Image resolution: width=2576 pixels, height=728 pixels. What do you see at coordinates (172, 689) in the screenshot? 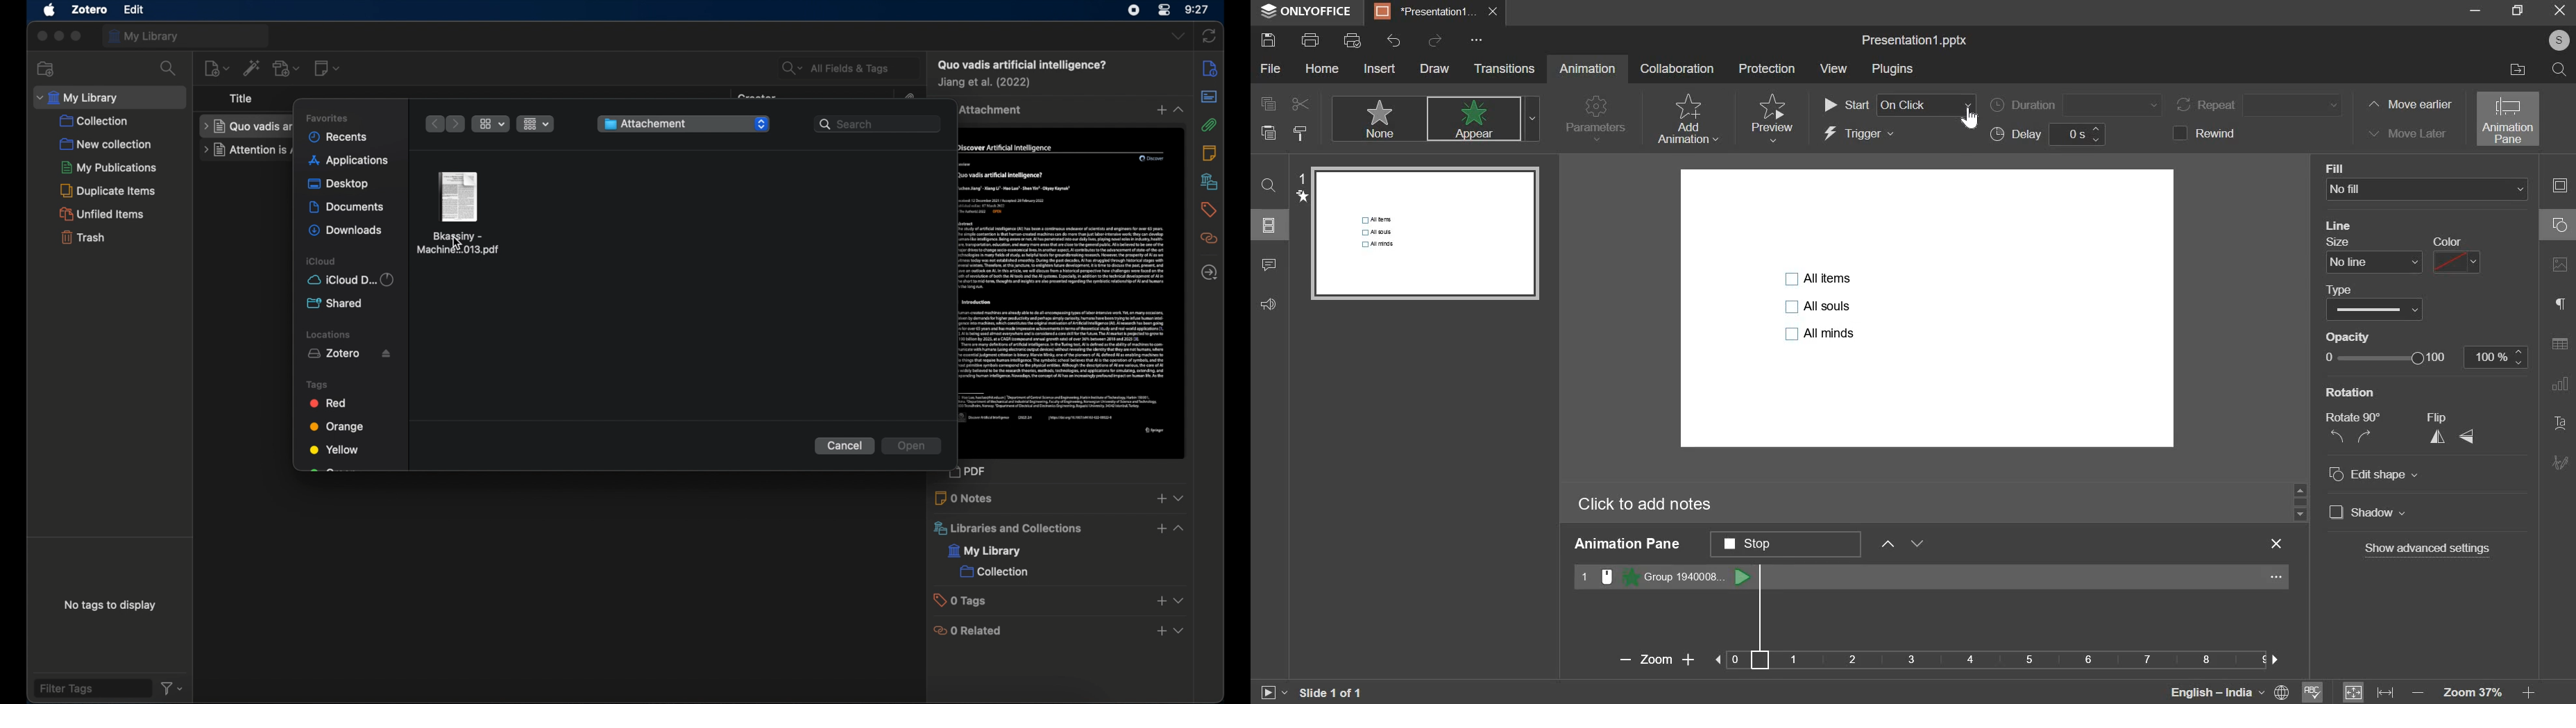
I see `filter dropdown` at bounding box center [172, 689].